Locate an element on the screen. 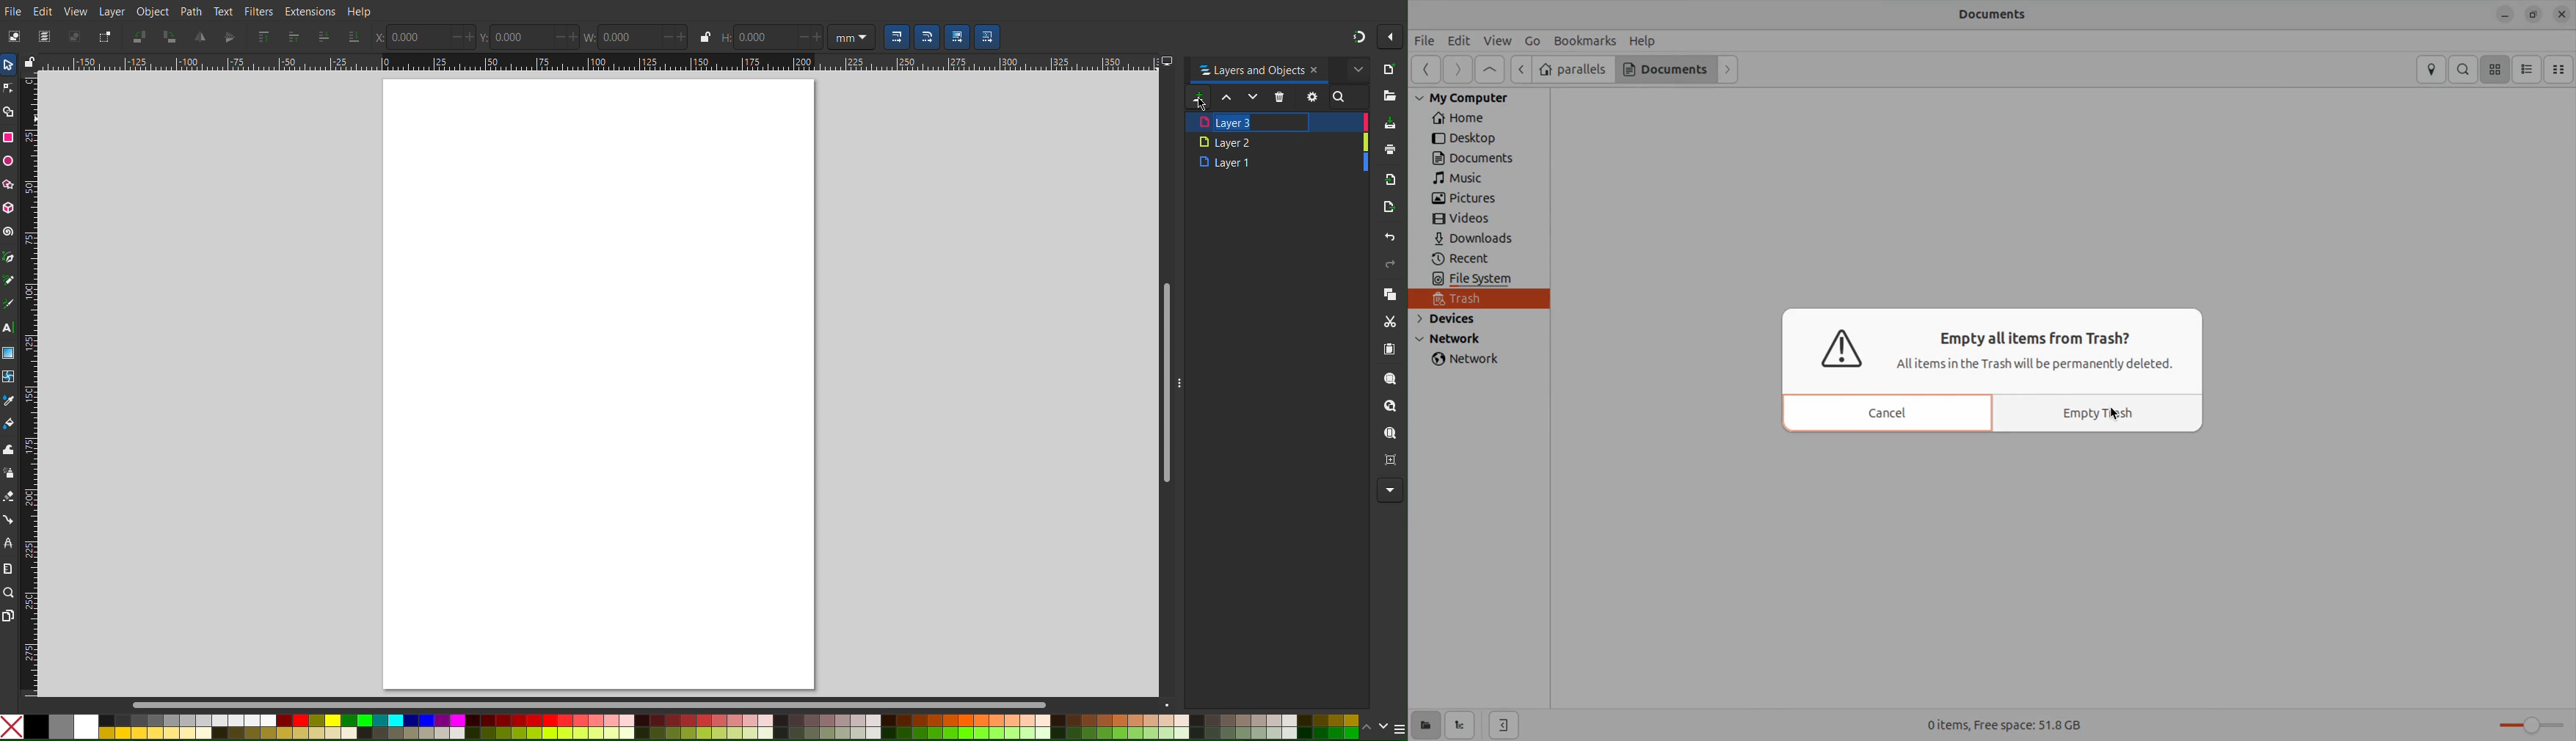 The image size is (2576, 756). Move up is located at coordinates (1228, 98).